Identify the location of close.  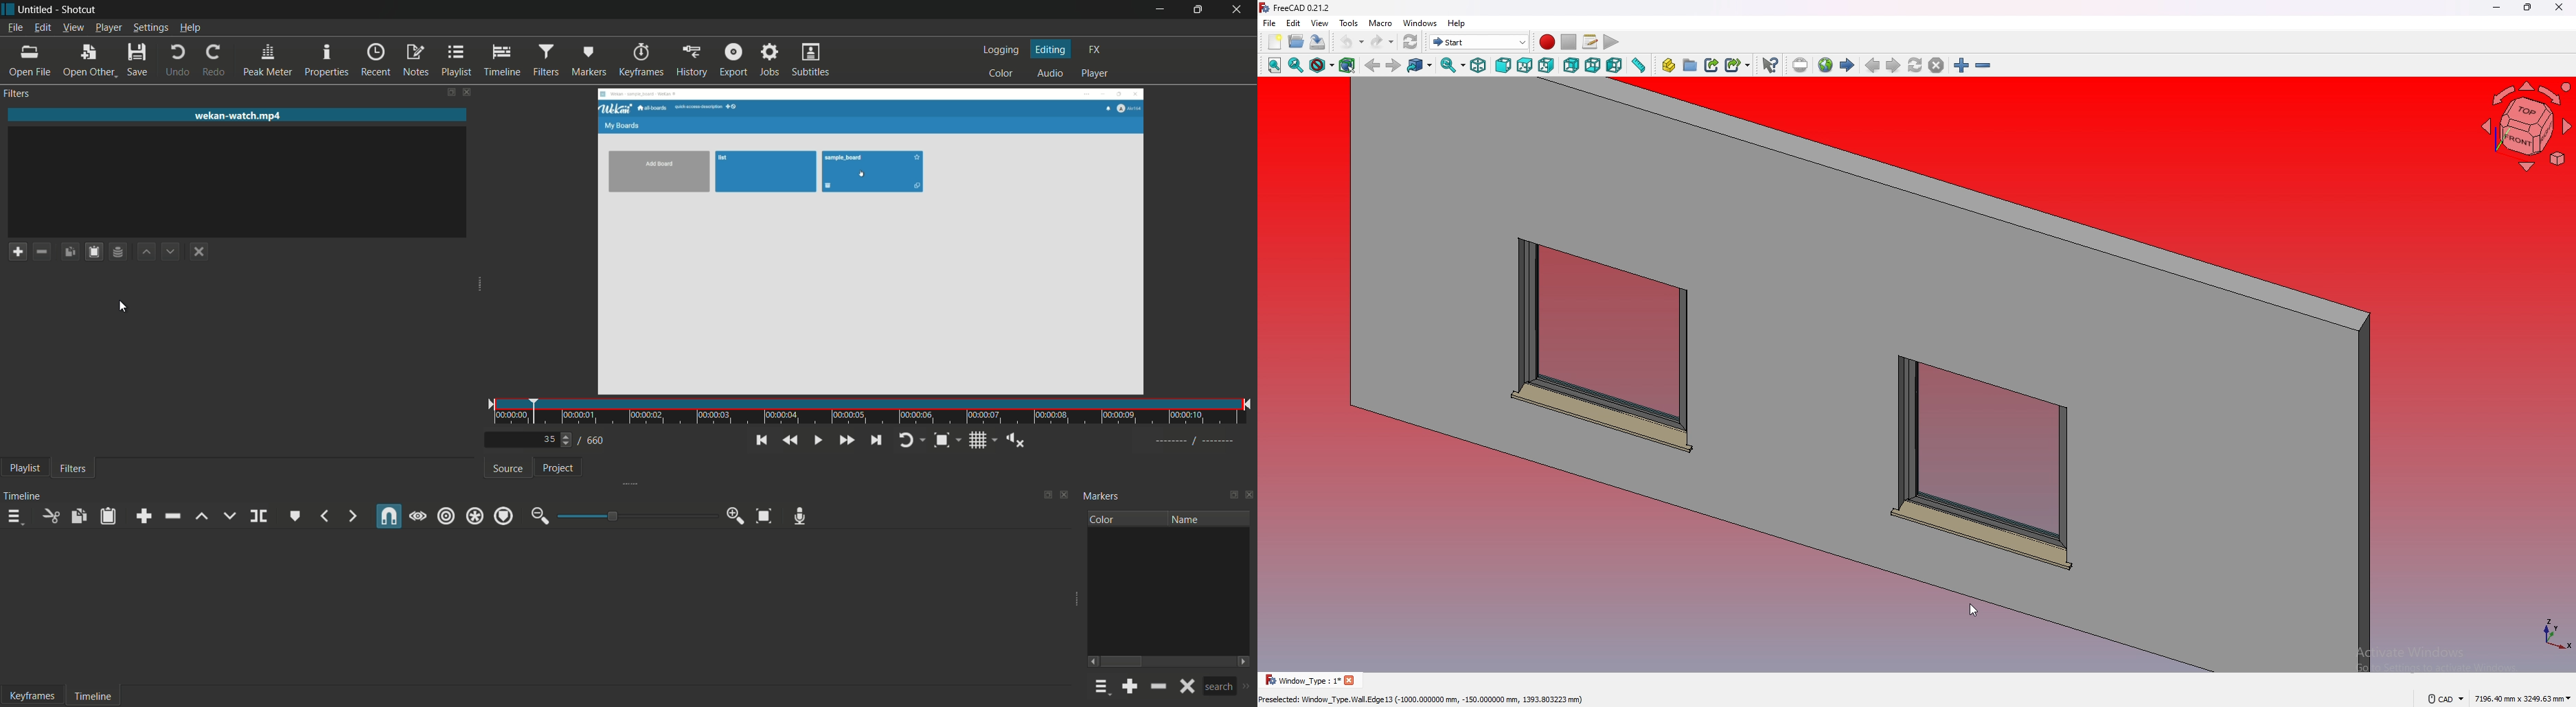
(1348, 680).